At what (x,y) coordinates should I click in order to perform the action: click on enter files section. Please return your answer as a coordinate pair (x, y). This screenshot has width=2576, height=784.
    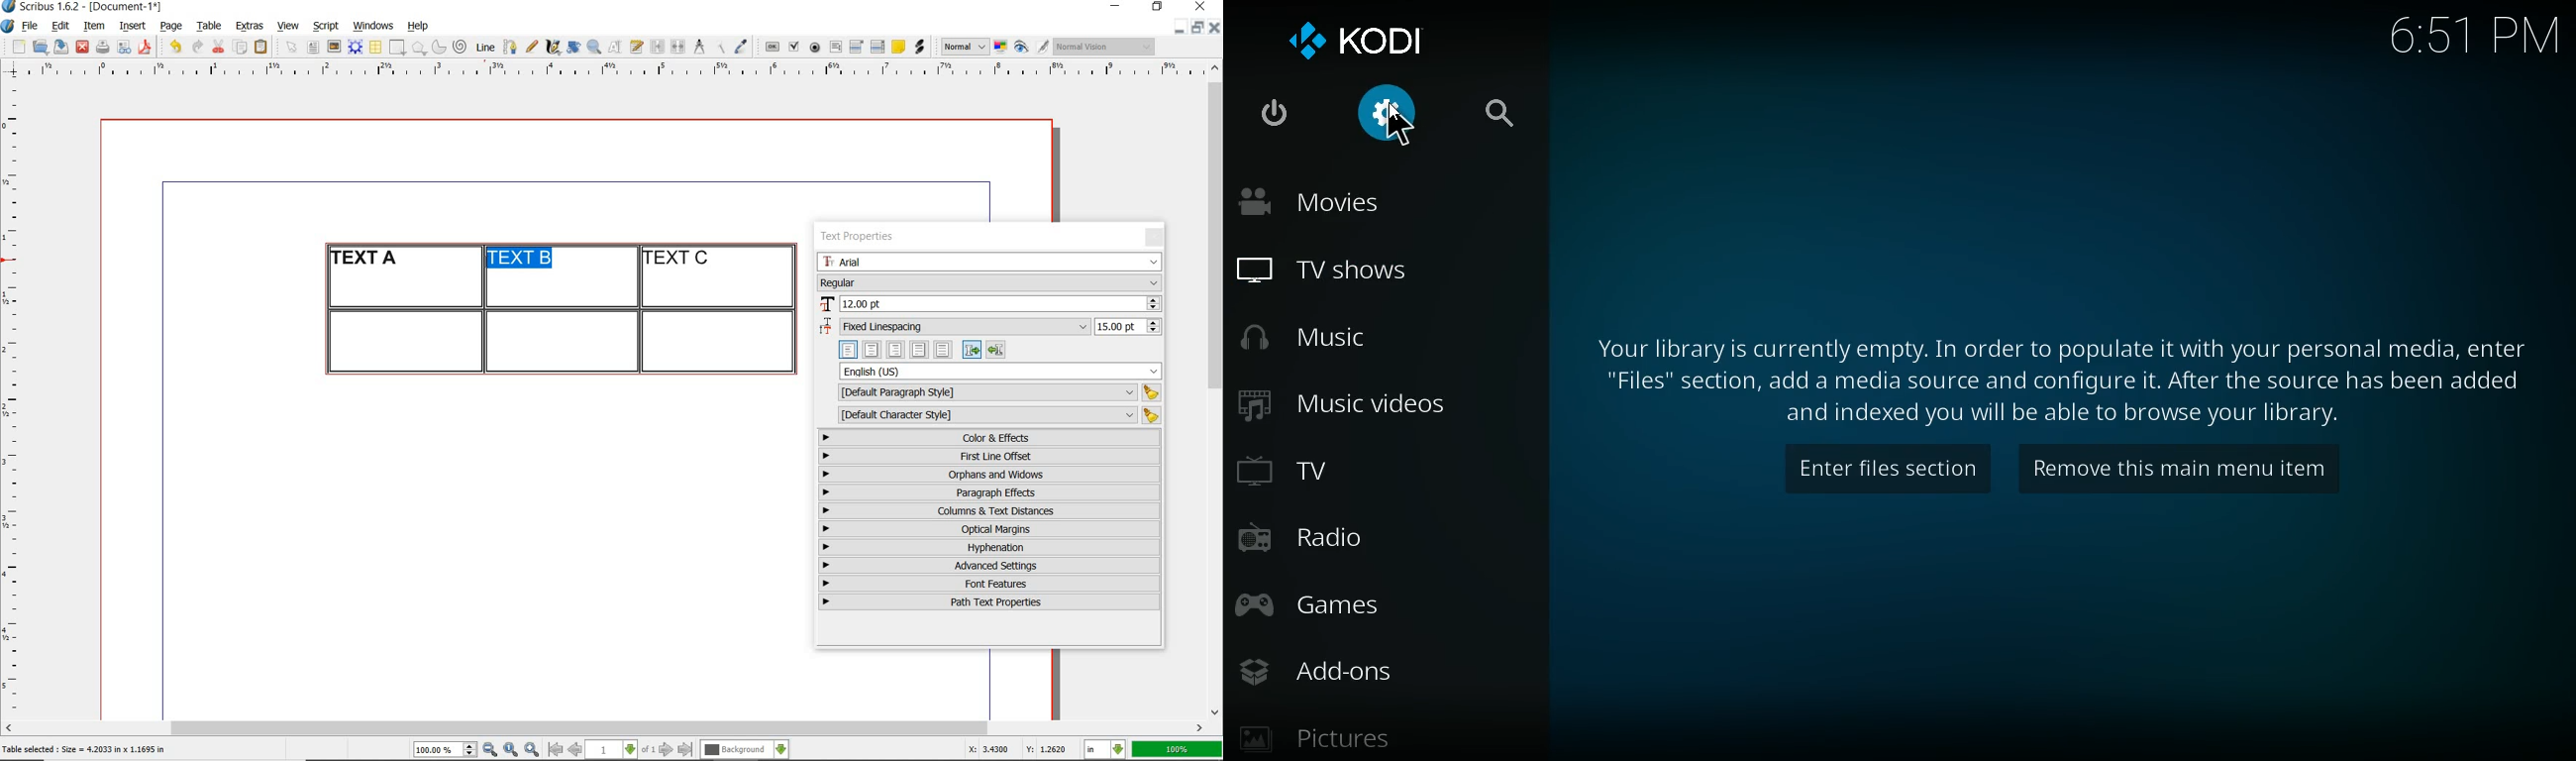
    Looking at the image, I should click on (1880, 472).